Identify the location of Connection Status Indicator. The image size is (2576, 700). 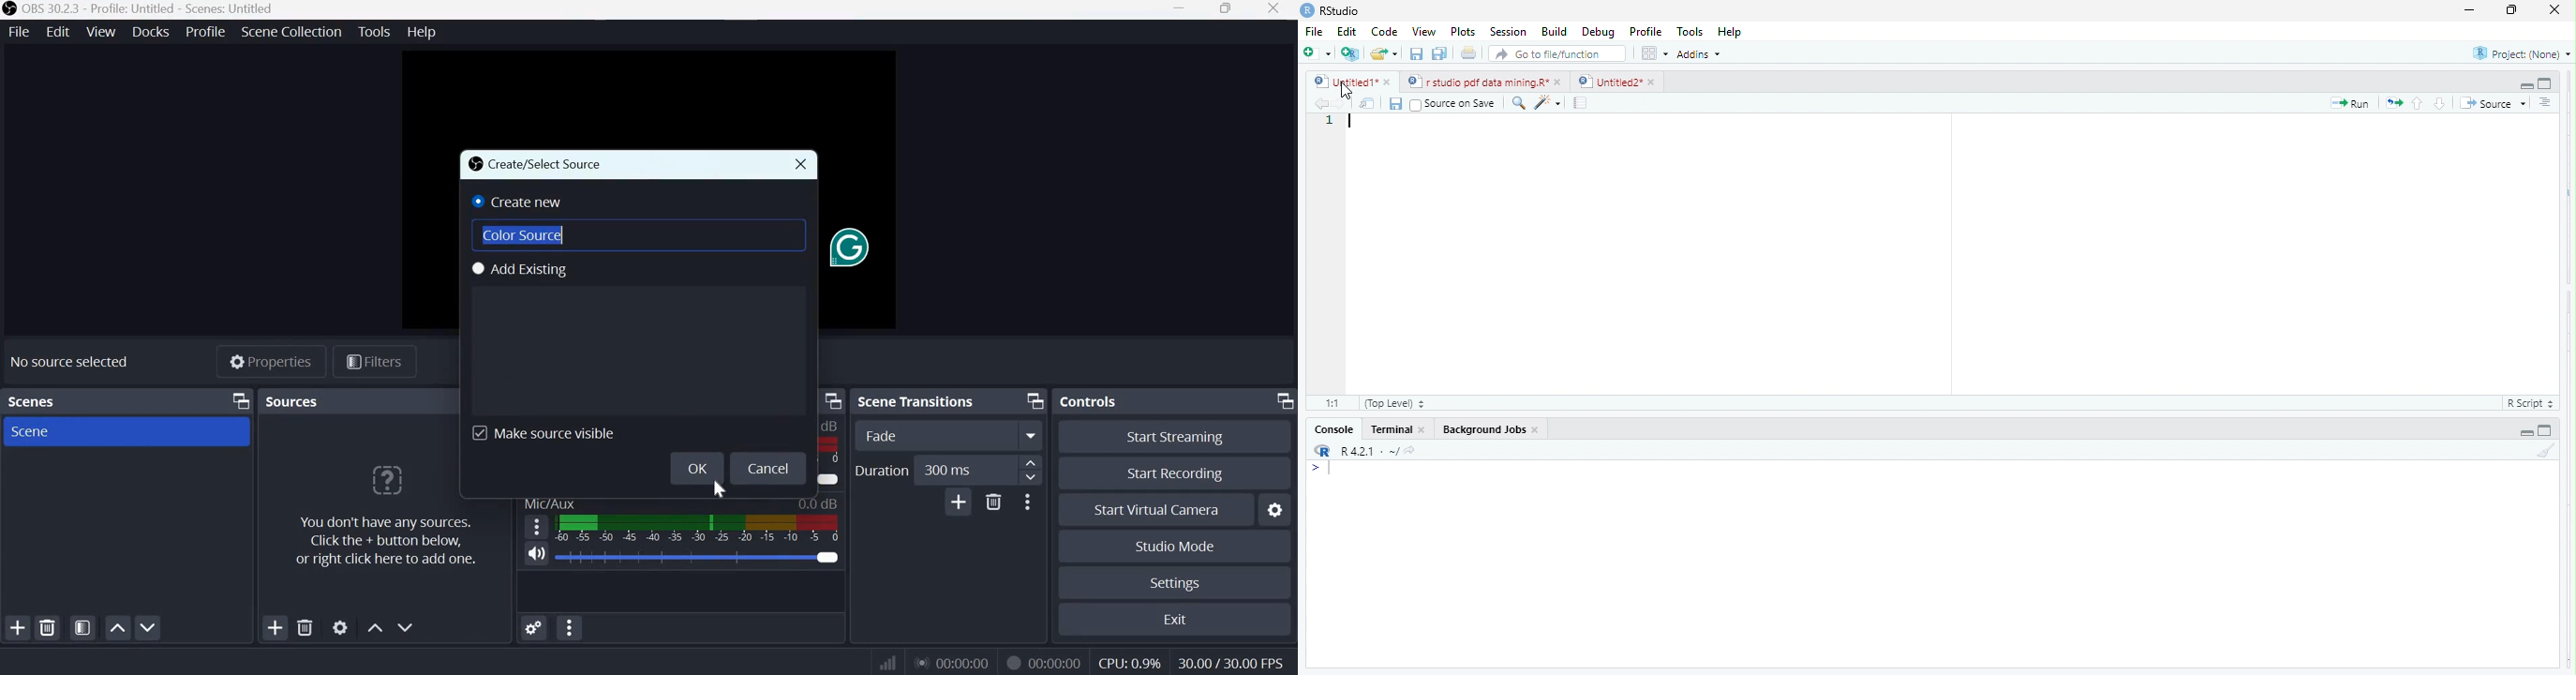
(886, 663).